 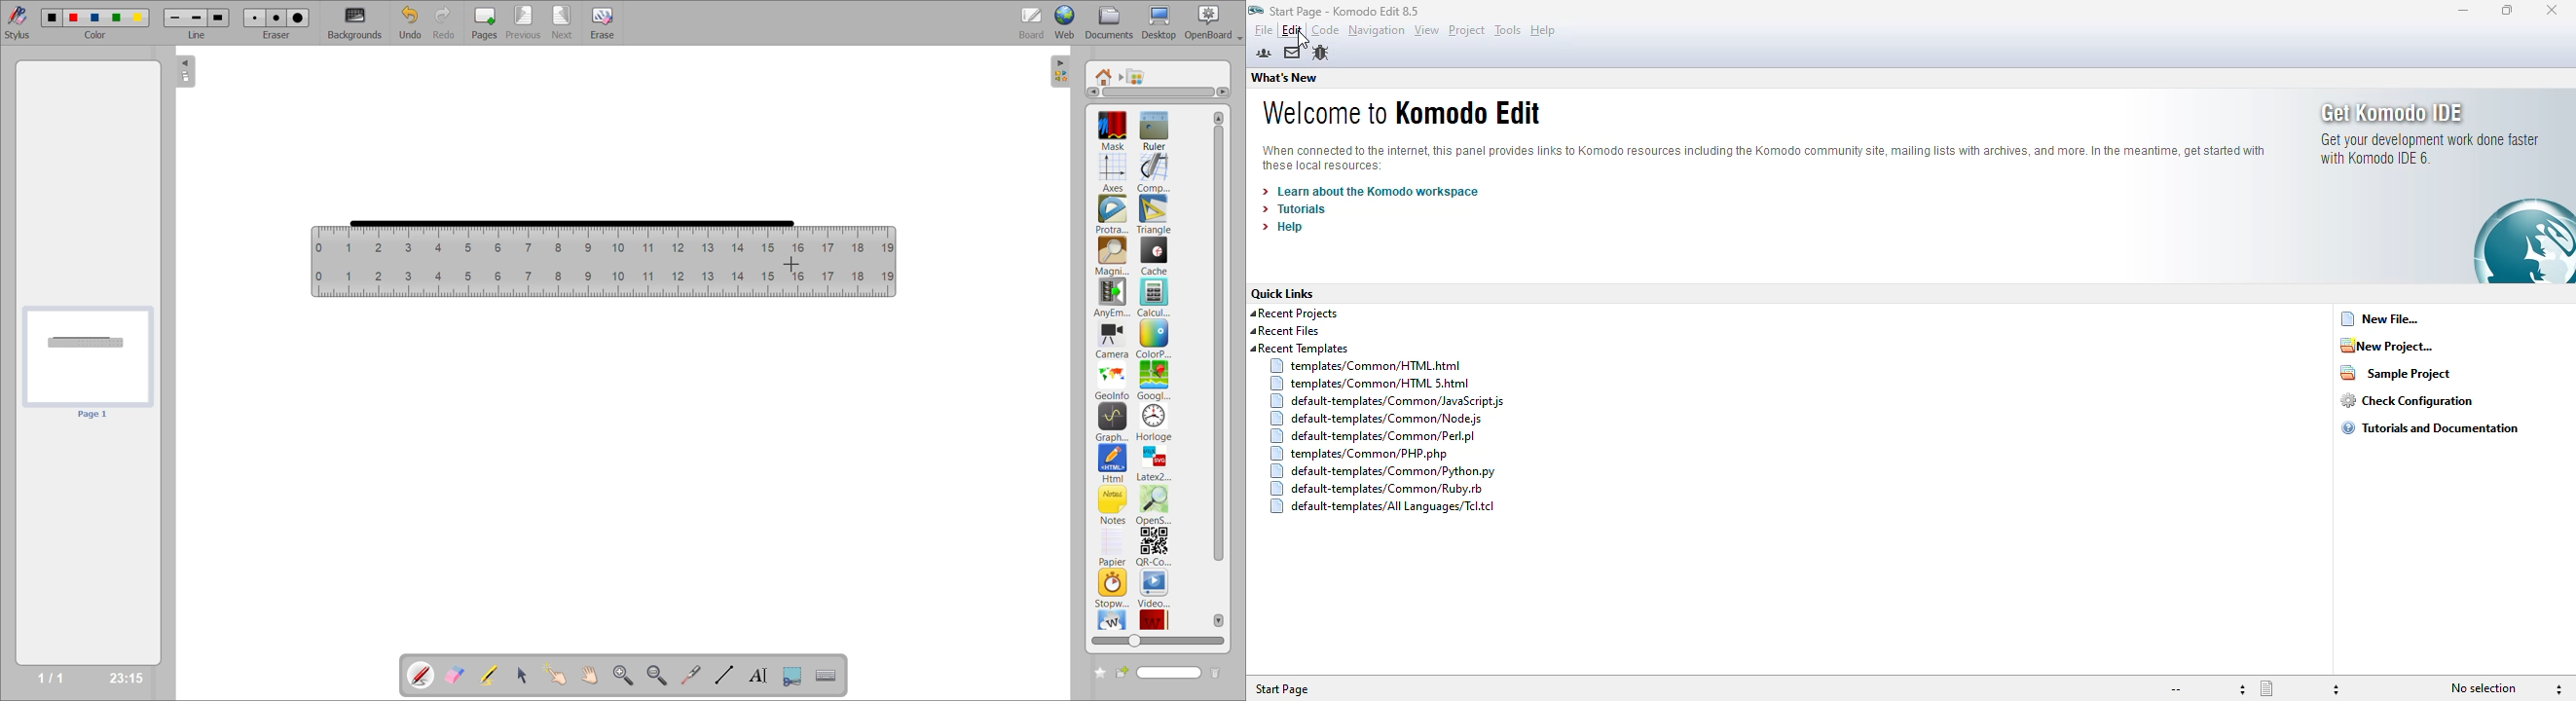 I want to click on zoom slider, so click(x=1155, y=639).